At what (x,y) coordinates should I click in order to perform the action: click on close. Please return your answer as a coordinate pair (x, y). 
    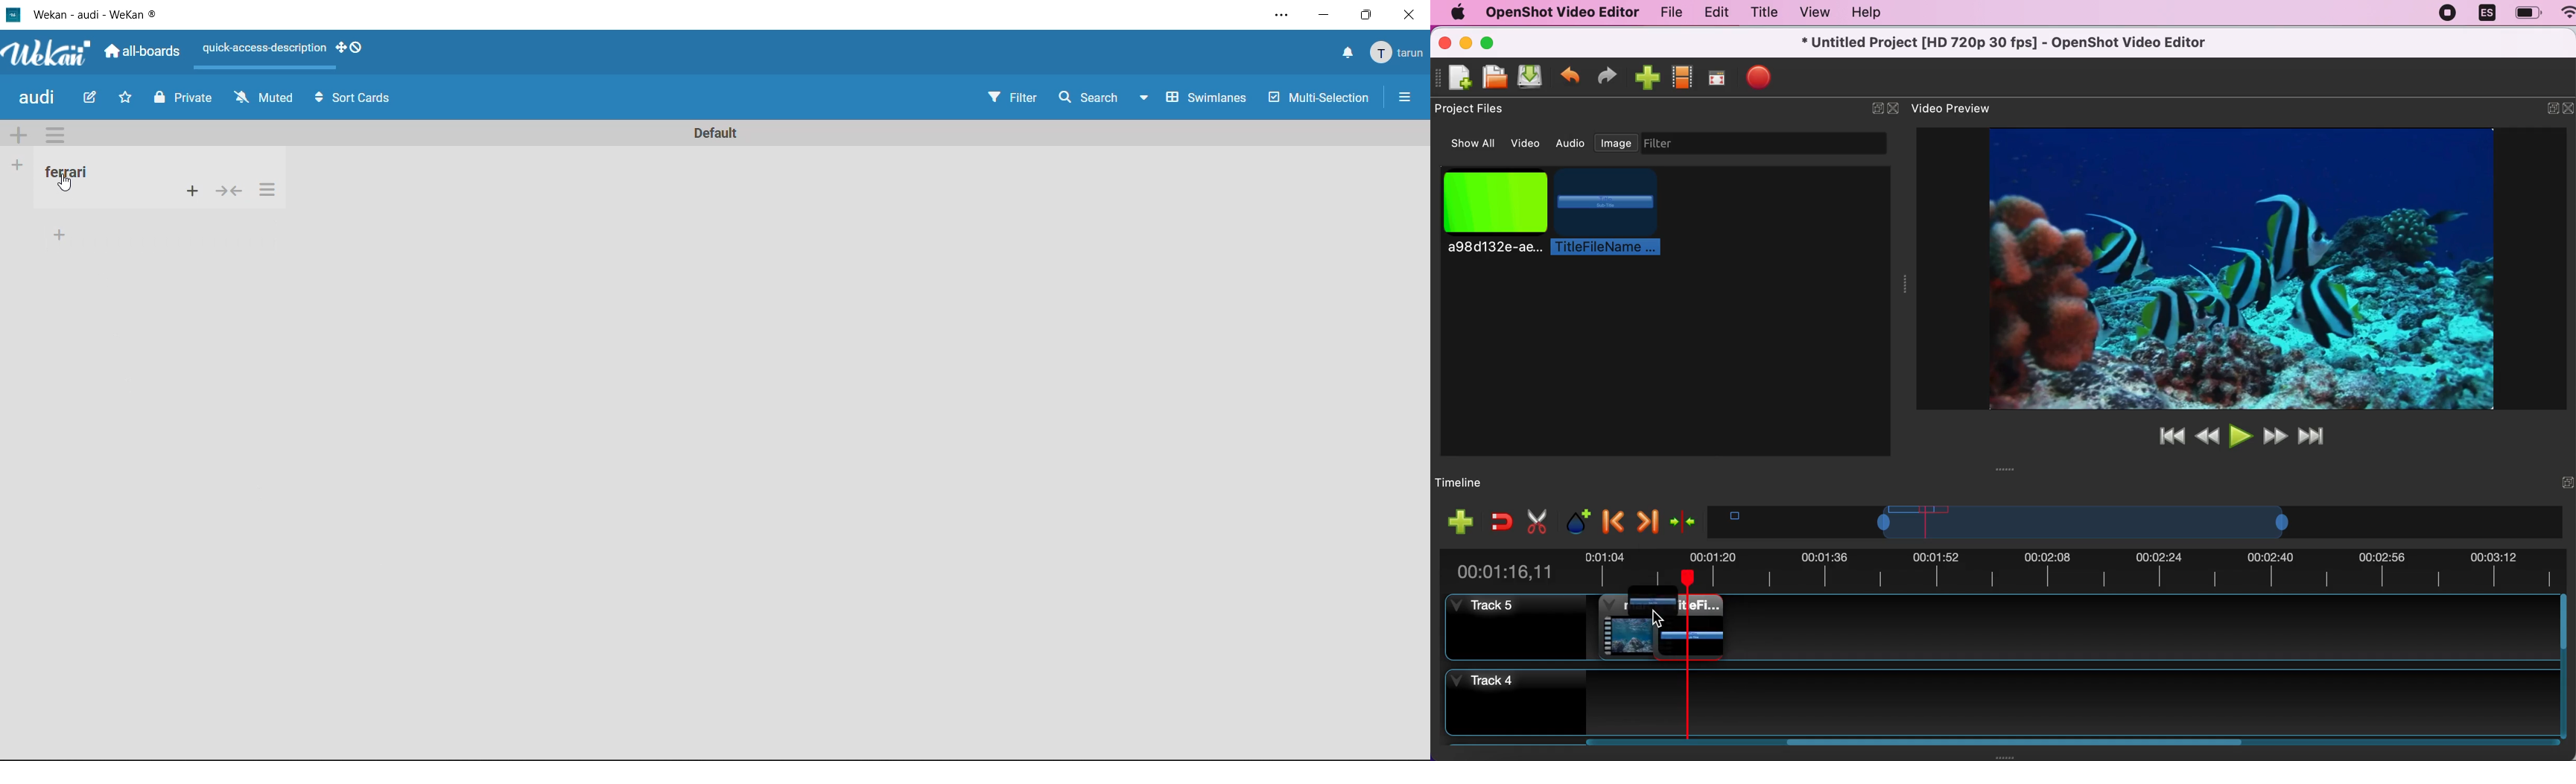
    Looking at the image, I should click on (1894, 109).